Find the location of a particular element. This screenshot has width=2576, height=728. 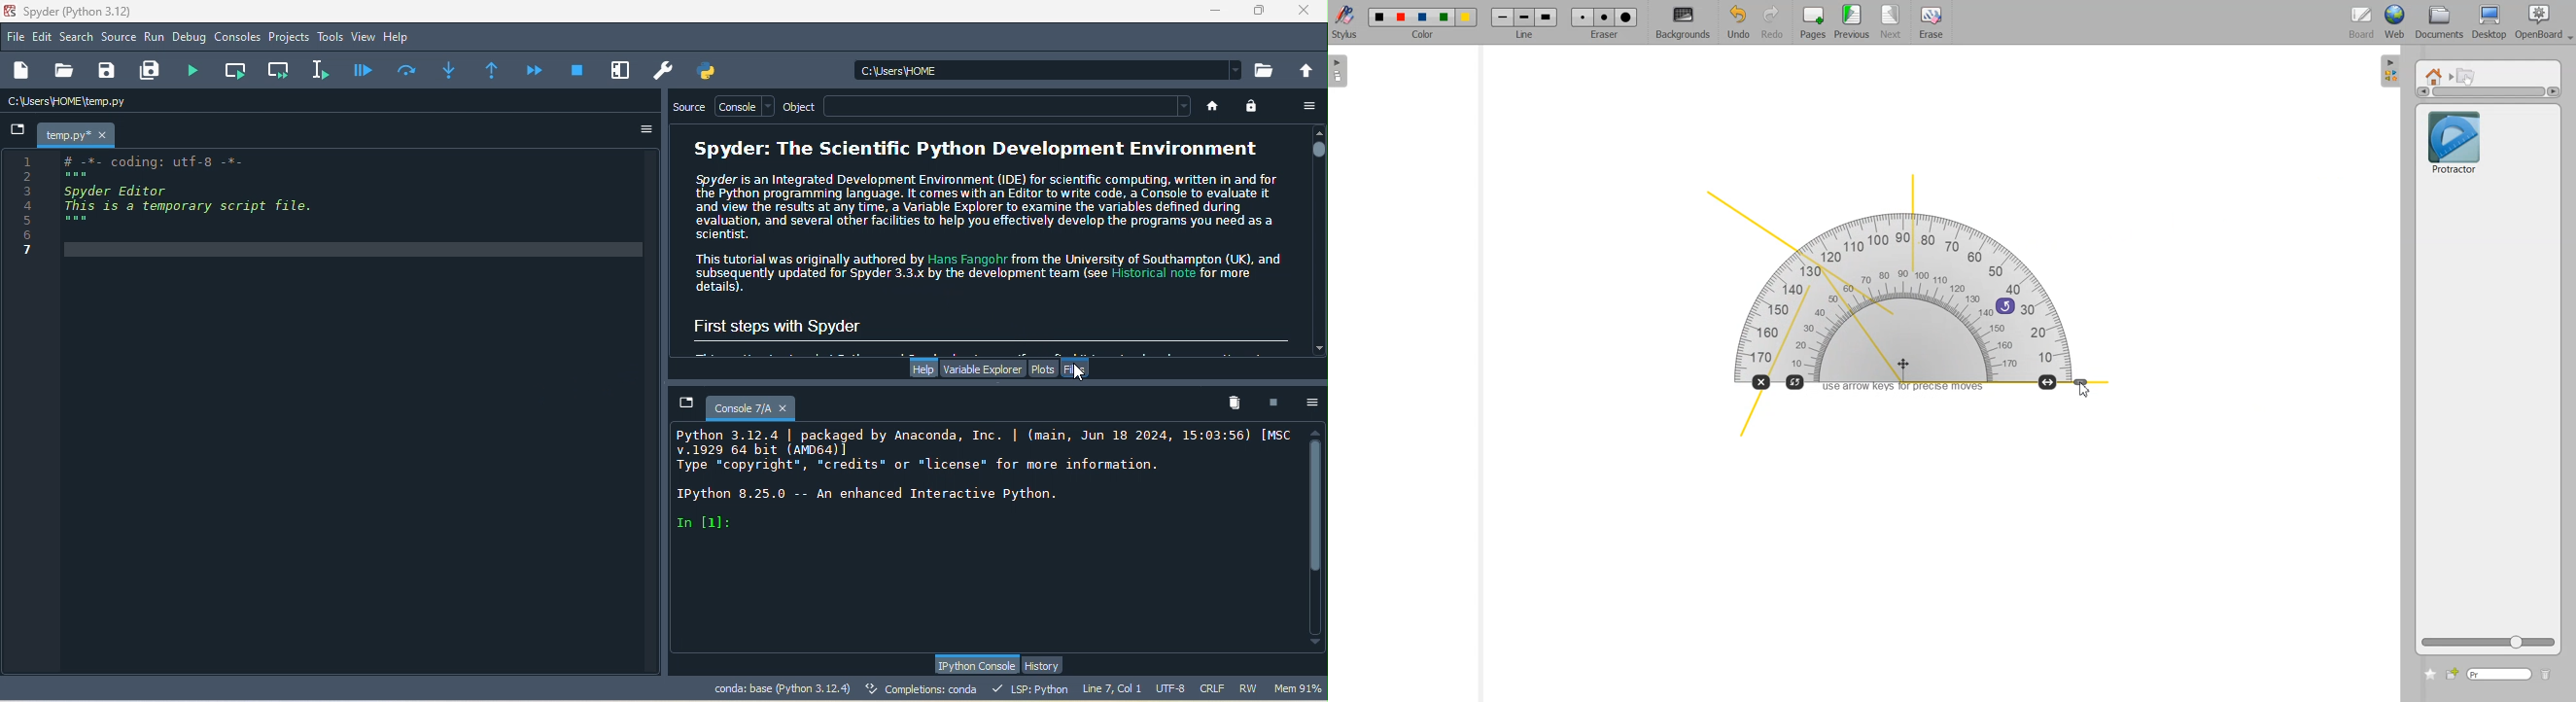

run current cell is located at coordinates (238, 70).